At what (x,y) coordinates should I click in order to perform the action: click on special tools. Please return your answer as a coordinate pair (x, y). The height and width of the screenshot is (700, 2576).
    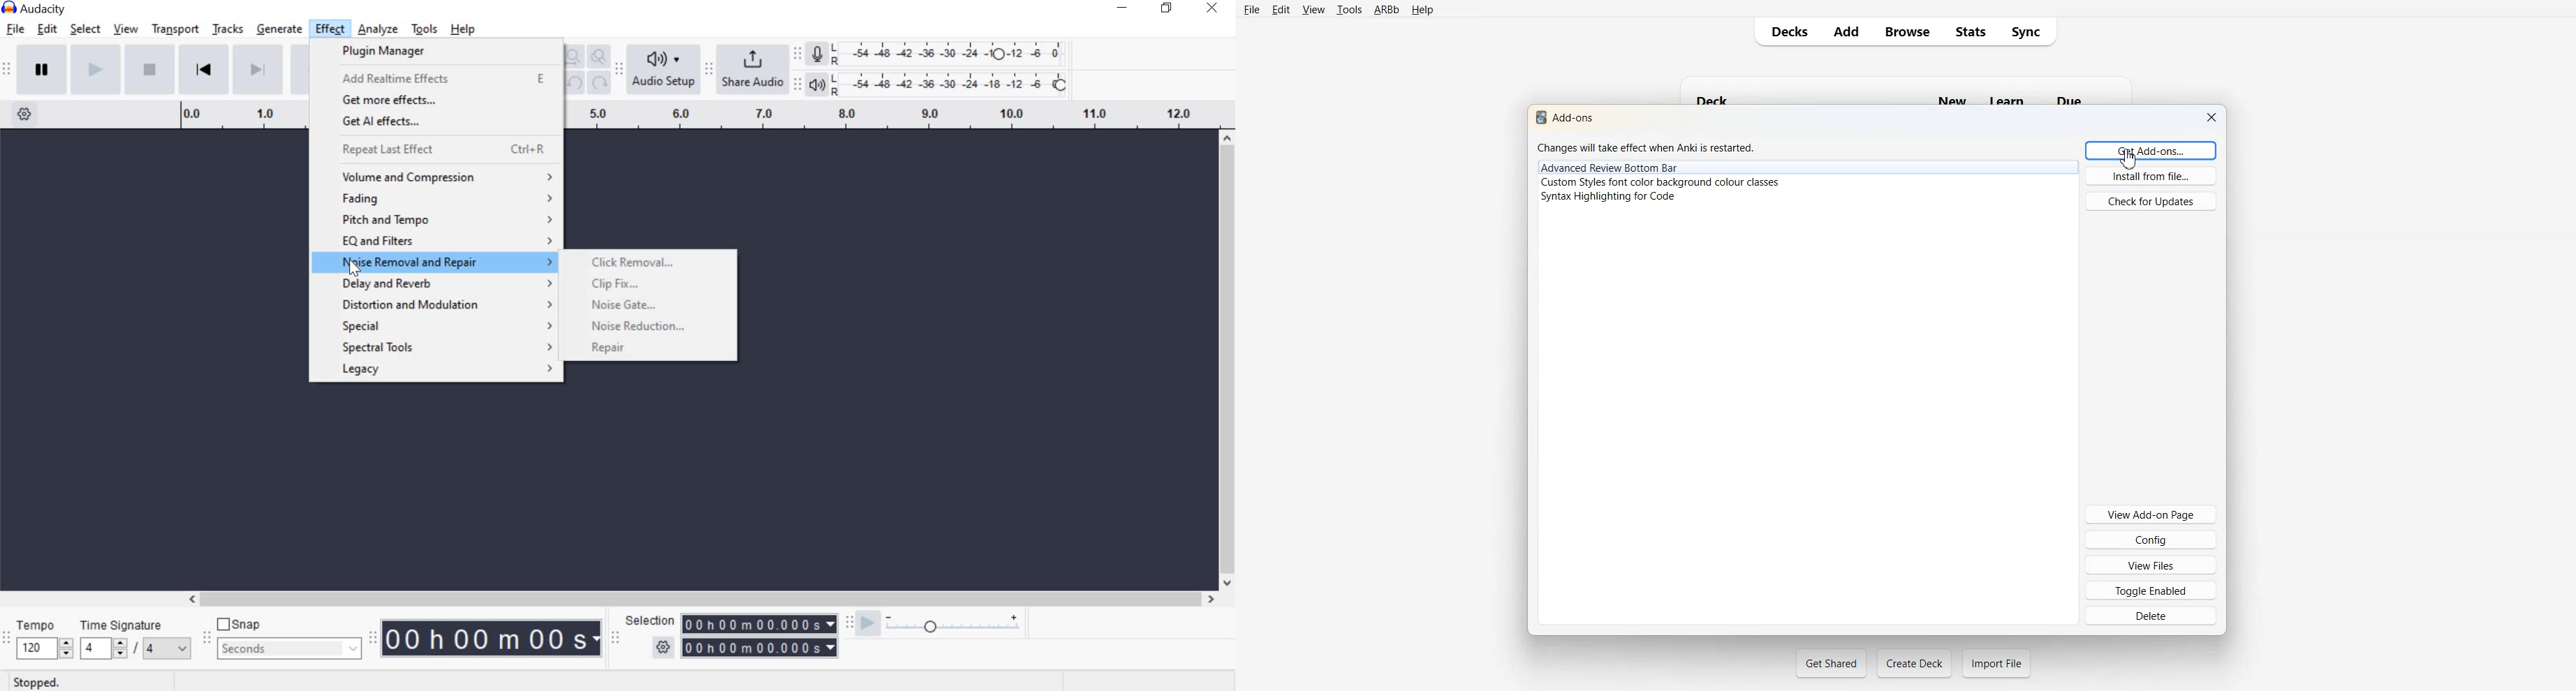
    Looking at the image, I should click on (447, 348).